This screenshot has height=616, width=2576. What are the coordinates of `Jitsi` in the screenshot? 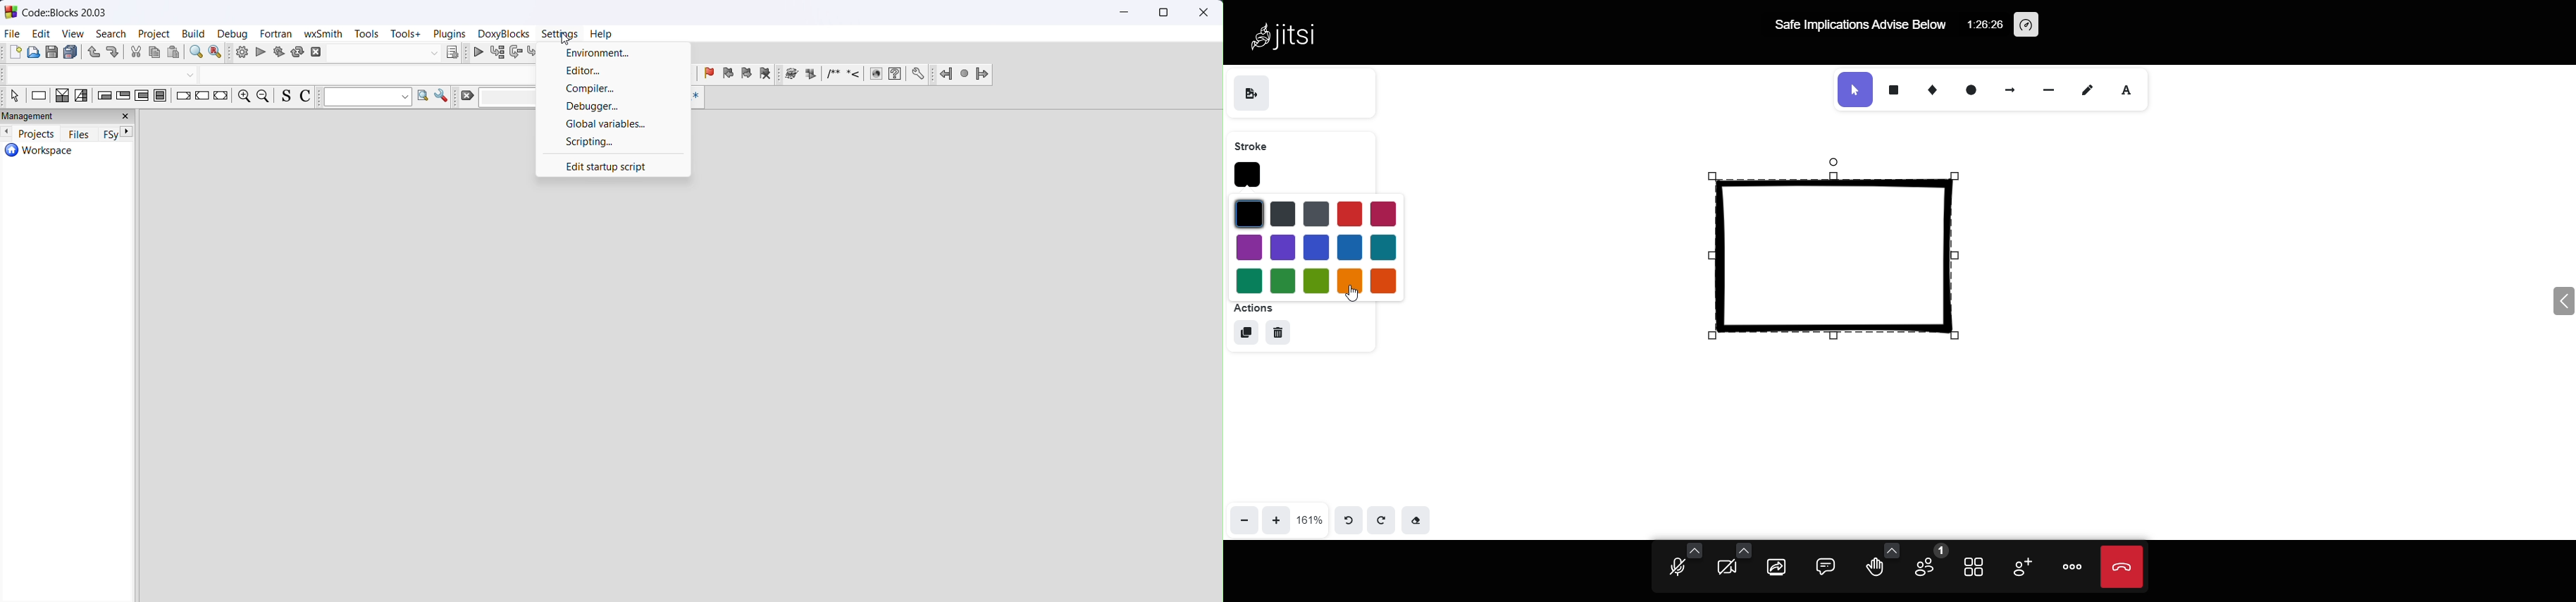 It's located at (1298, 36).